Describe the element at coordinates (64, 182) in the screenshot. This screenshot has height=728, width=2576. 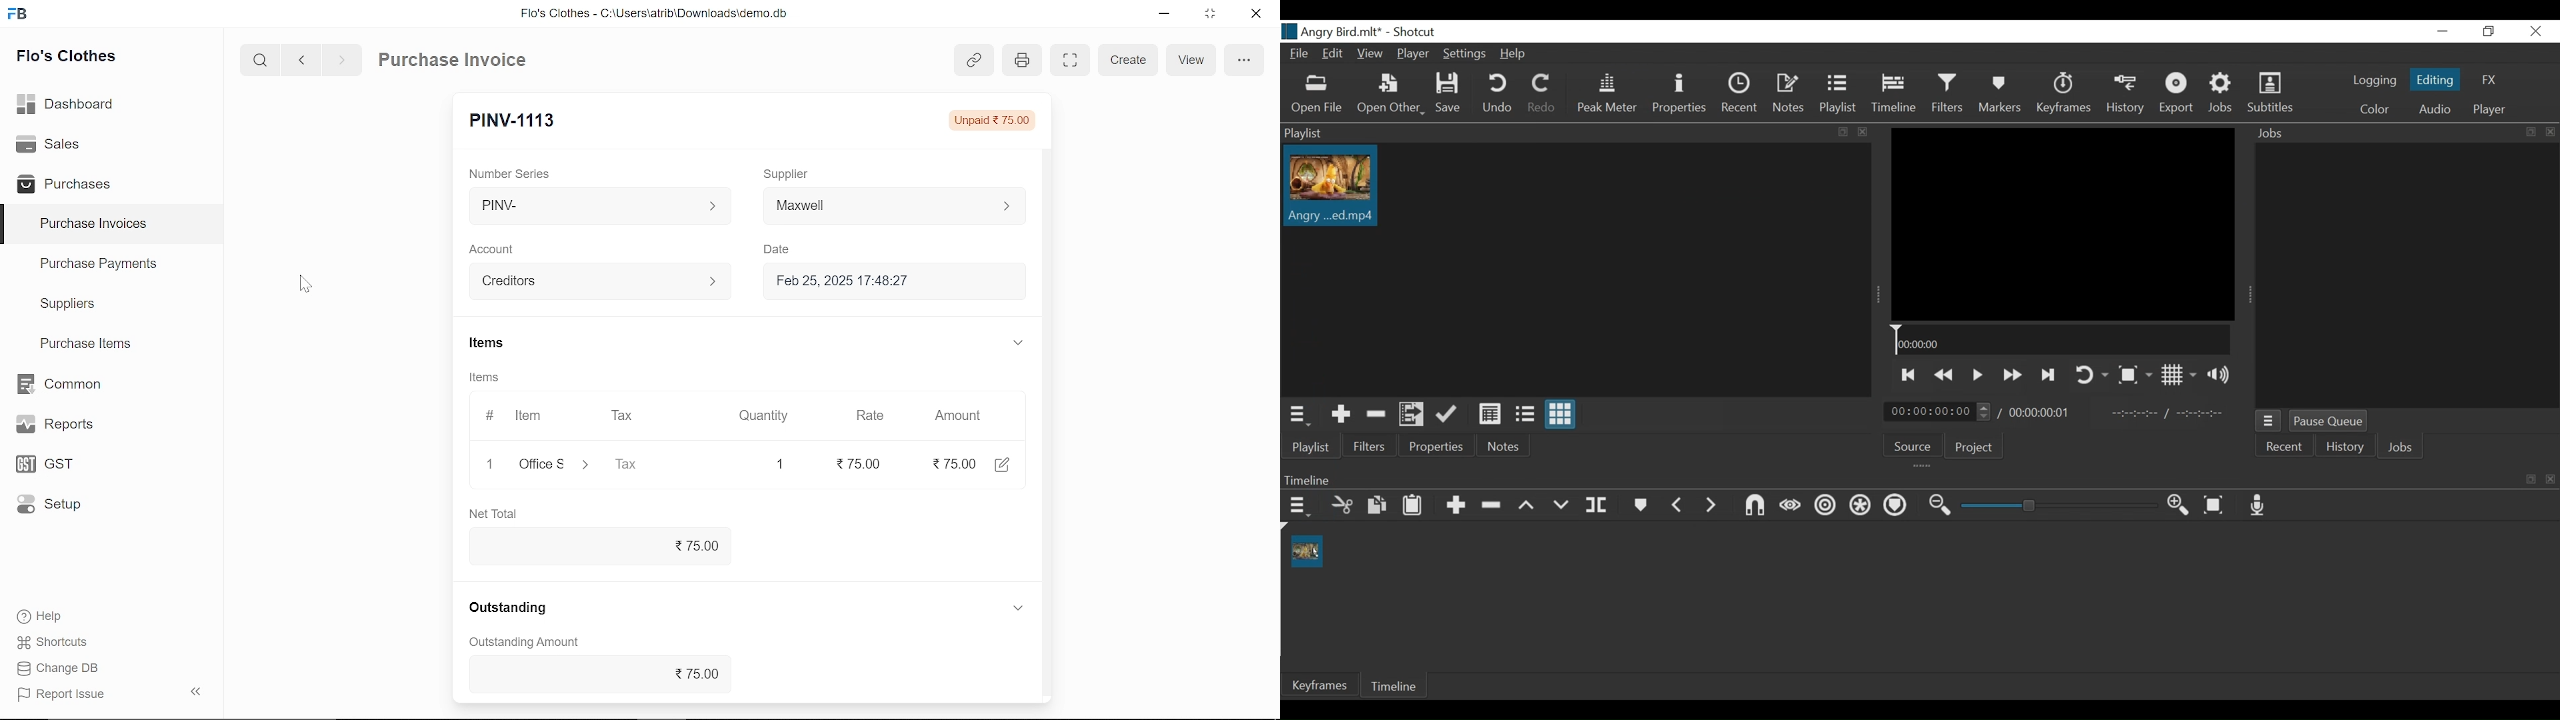
I see `Purchases` at that location.